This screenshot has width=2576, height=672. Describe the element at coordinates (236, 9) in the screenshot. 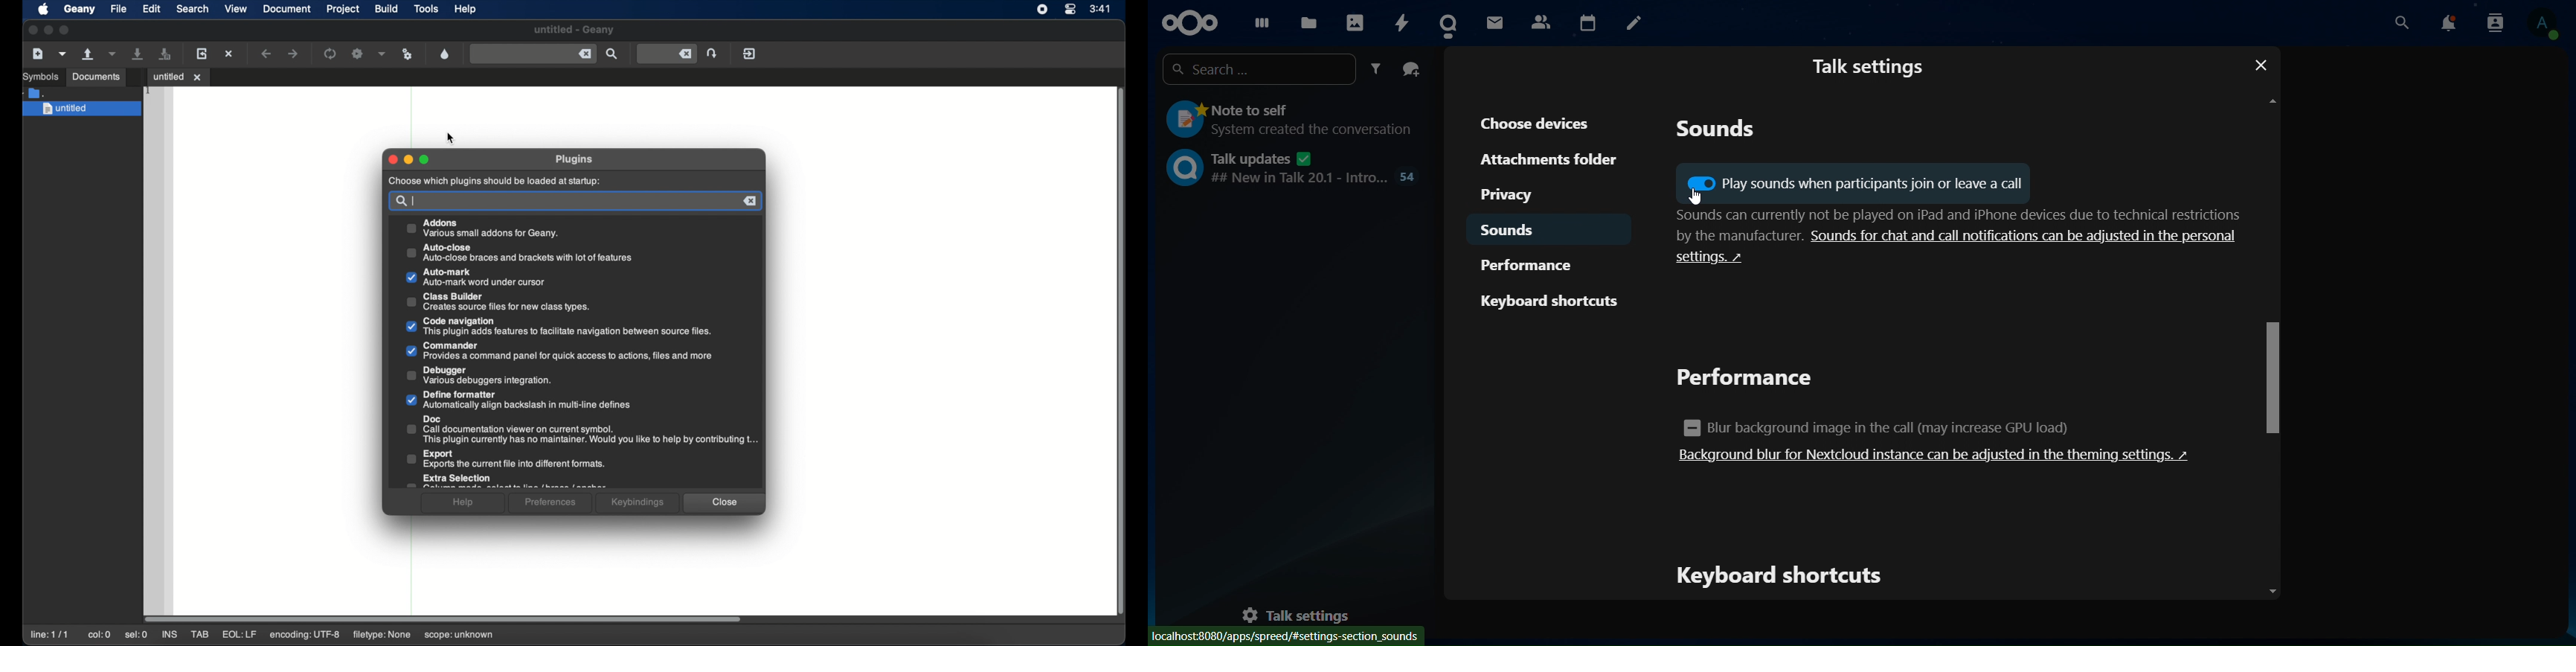

I see `view` at that location.